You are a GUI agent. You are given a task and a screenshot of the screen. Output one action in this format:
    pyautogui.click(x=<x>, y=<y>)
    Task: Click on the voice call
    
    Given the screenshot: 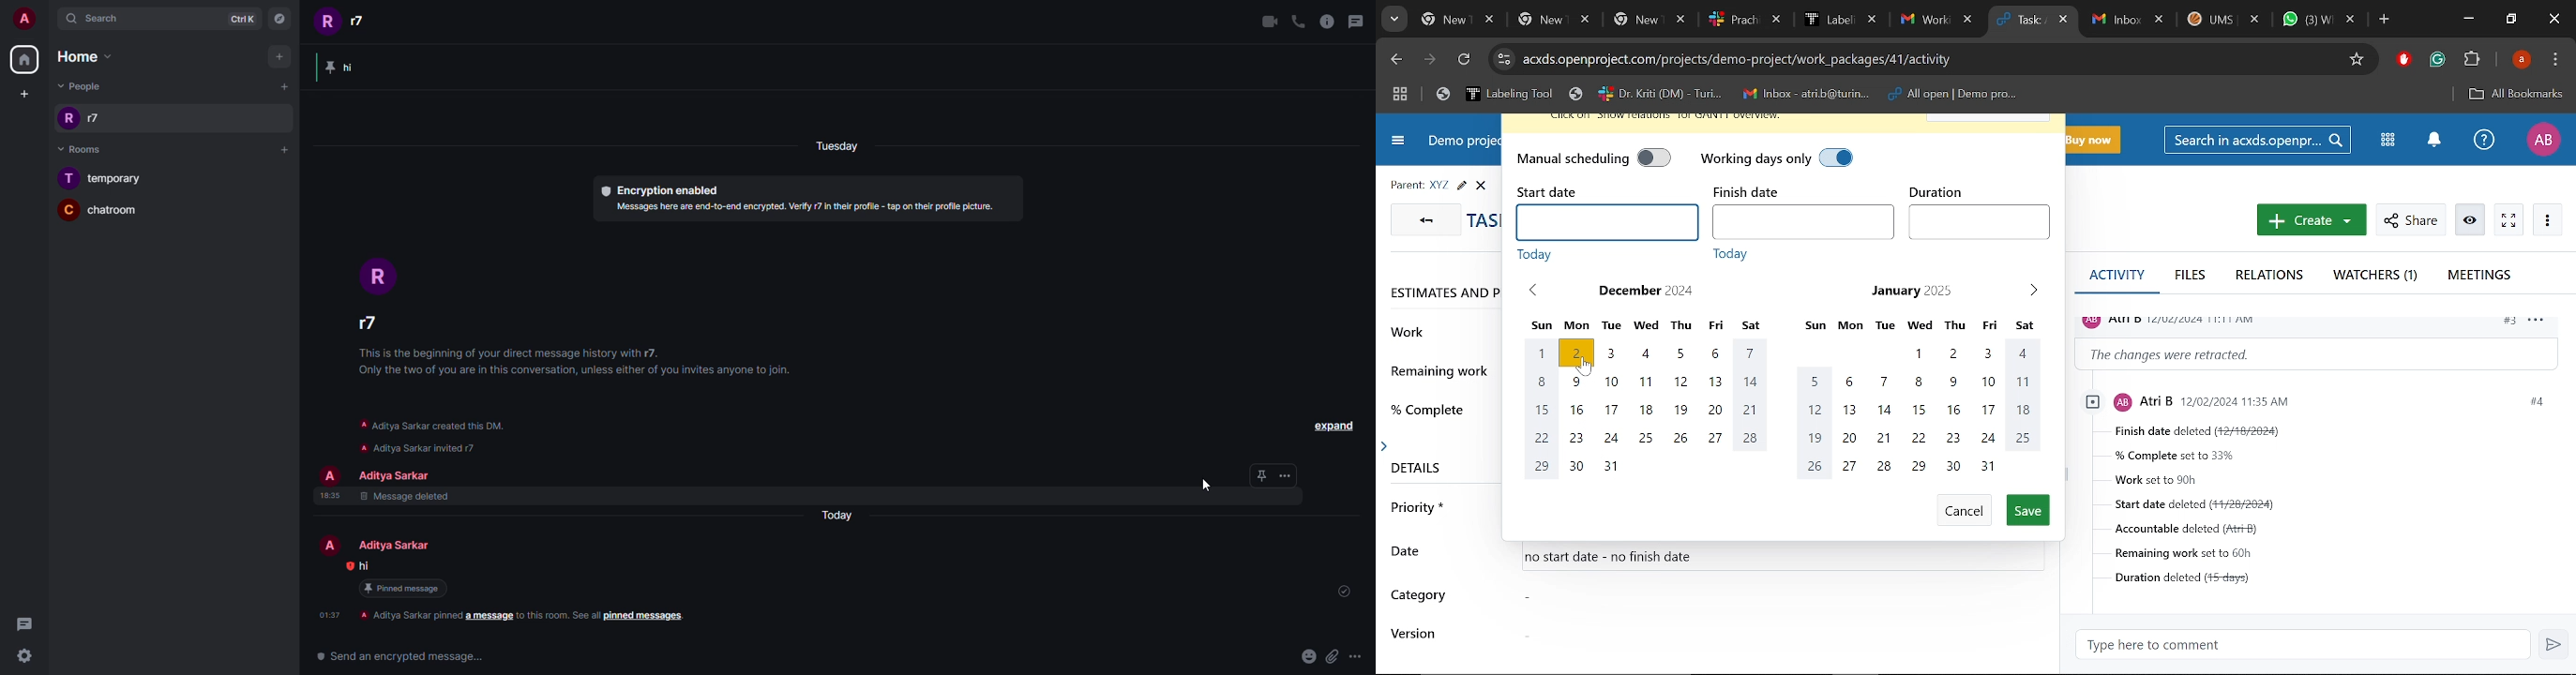 What is the action you would take?
    pyautogui.click(x=1299, y=21)
    